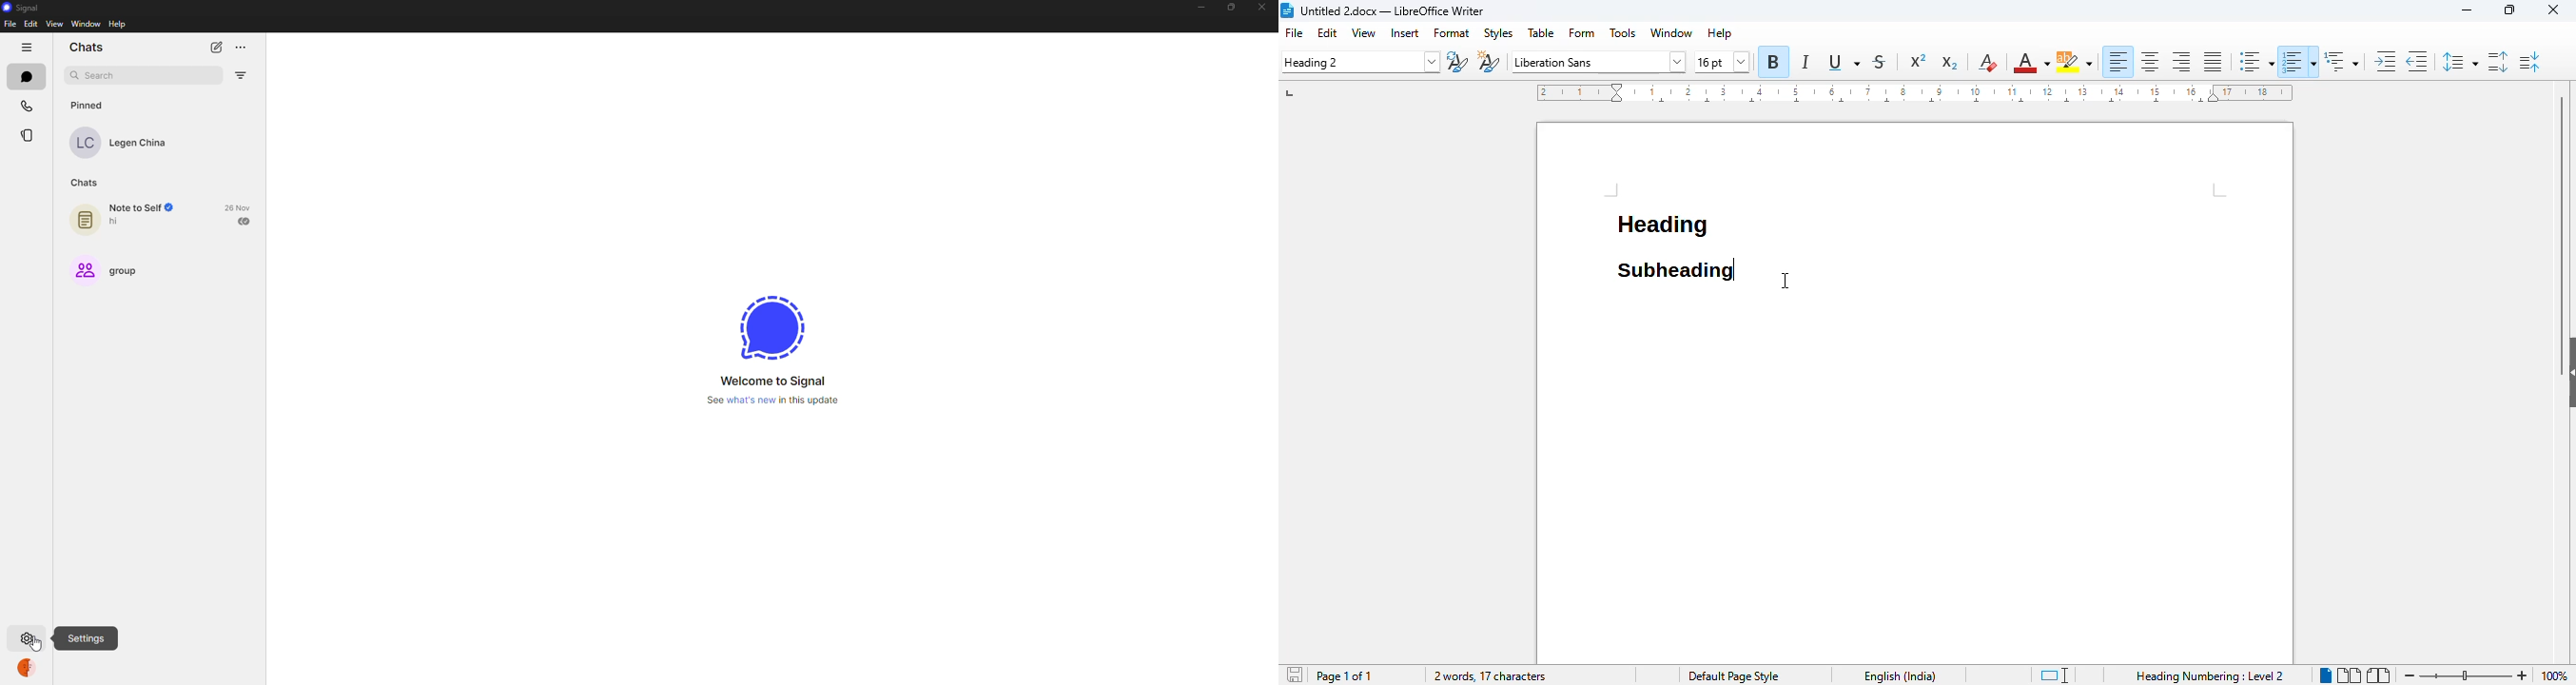  What do you see at coordinates (2341, 60) in the screenshot?
I see `set outline format` at bounding box center [2341, 60].